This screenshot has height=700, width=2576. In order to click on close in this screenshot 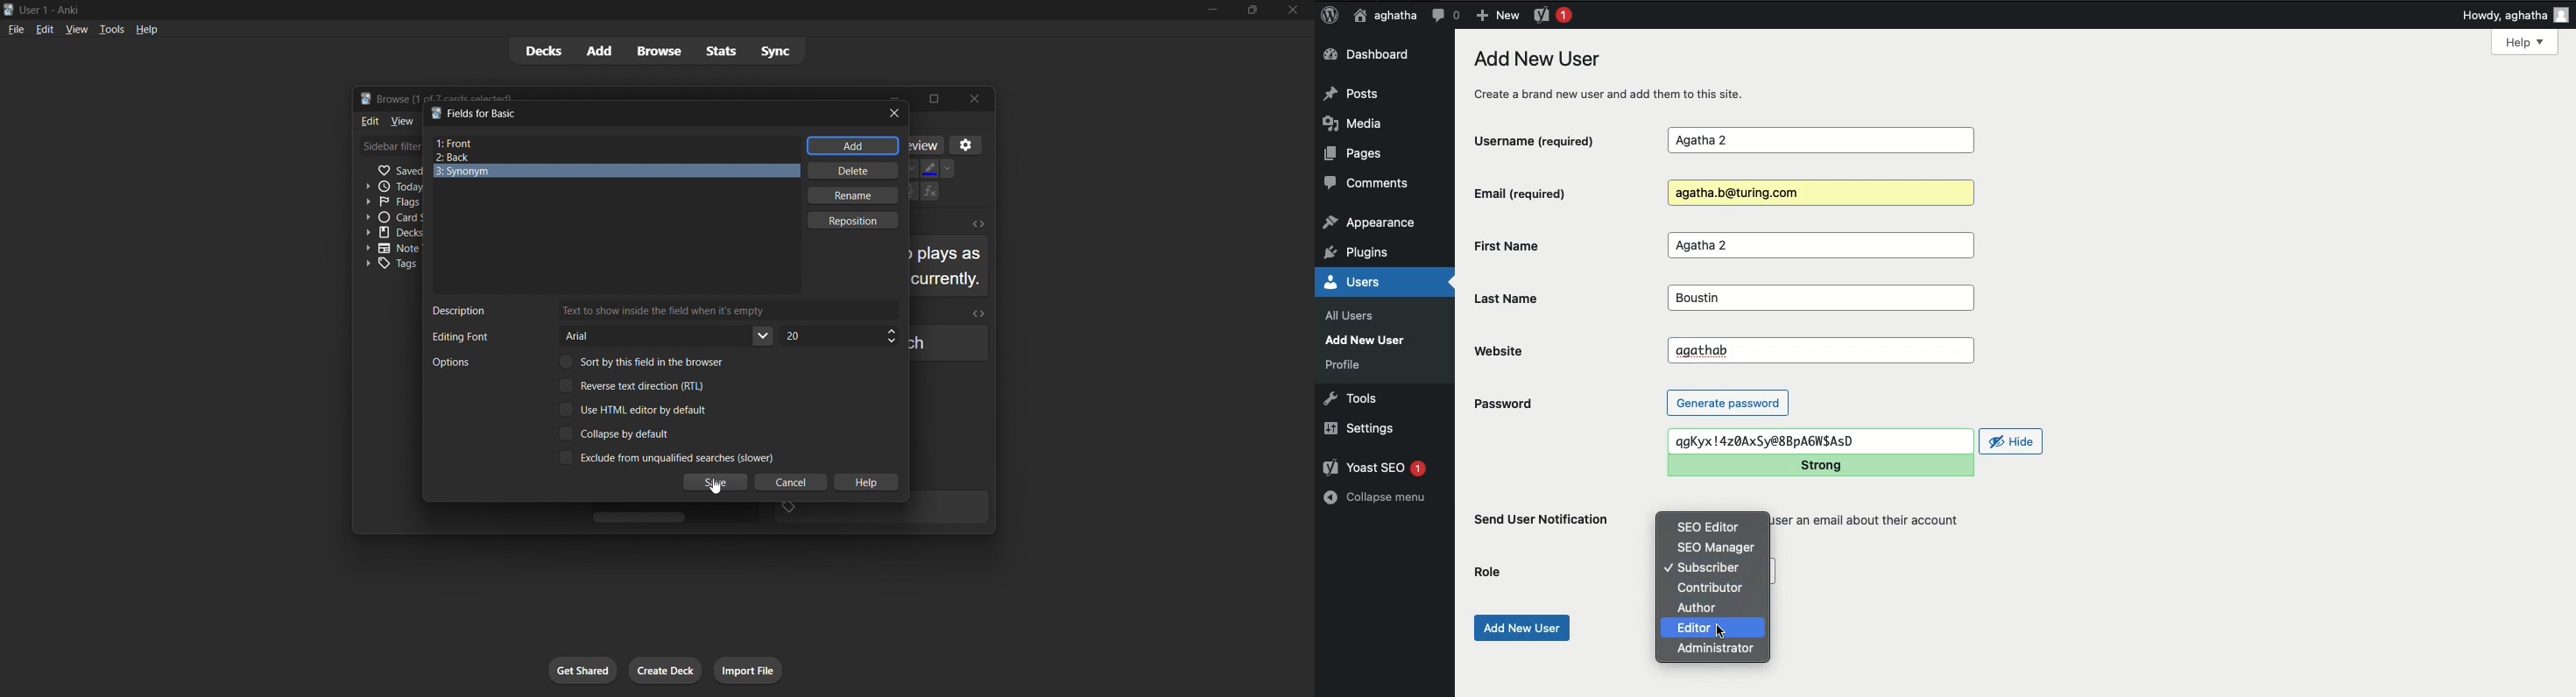, I will do `click(892, 113)`.